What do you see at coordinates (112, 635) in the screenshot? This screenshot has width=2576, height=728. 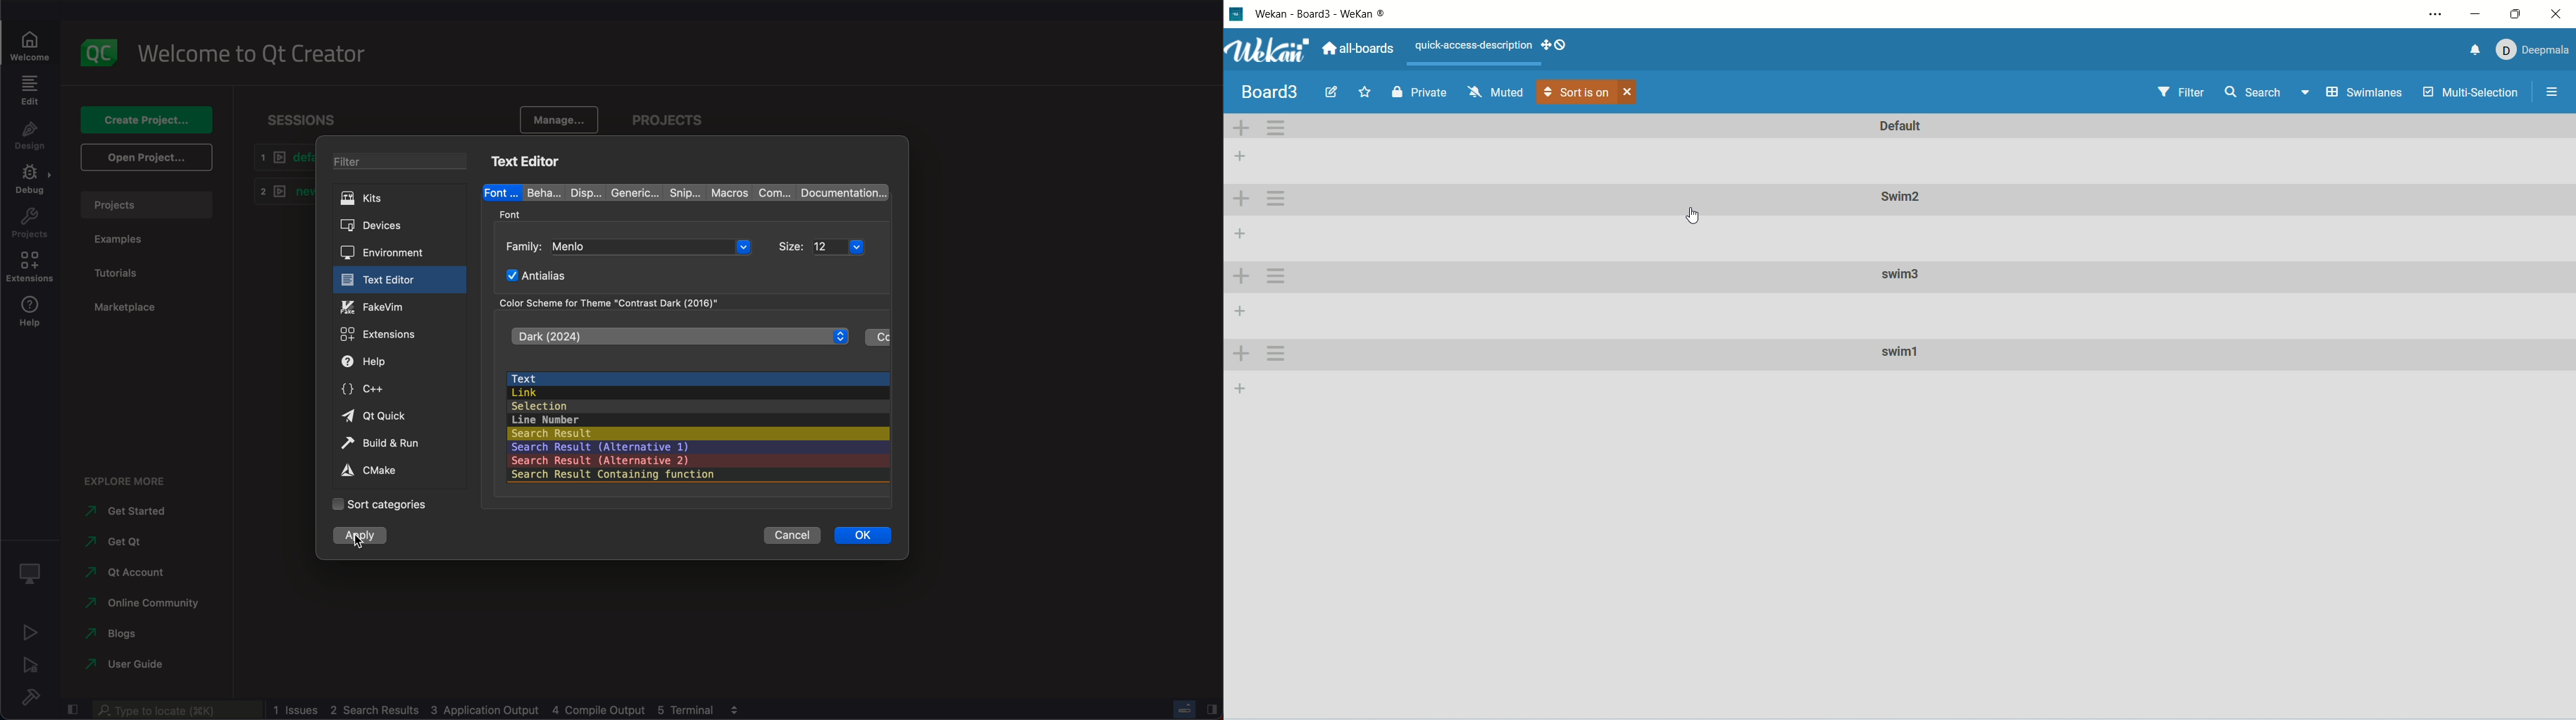 I see `blogs` at bounding box center [112, 635].